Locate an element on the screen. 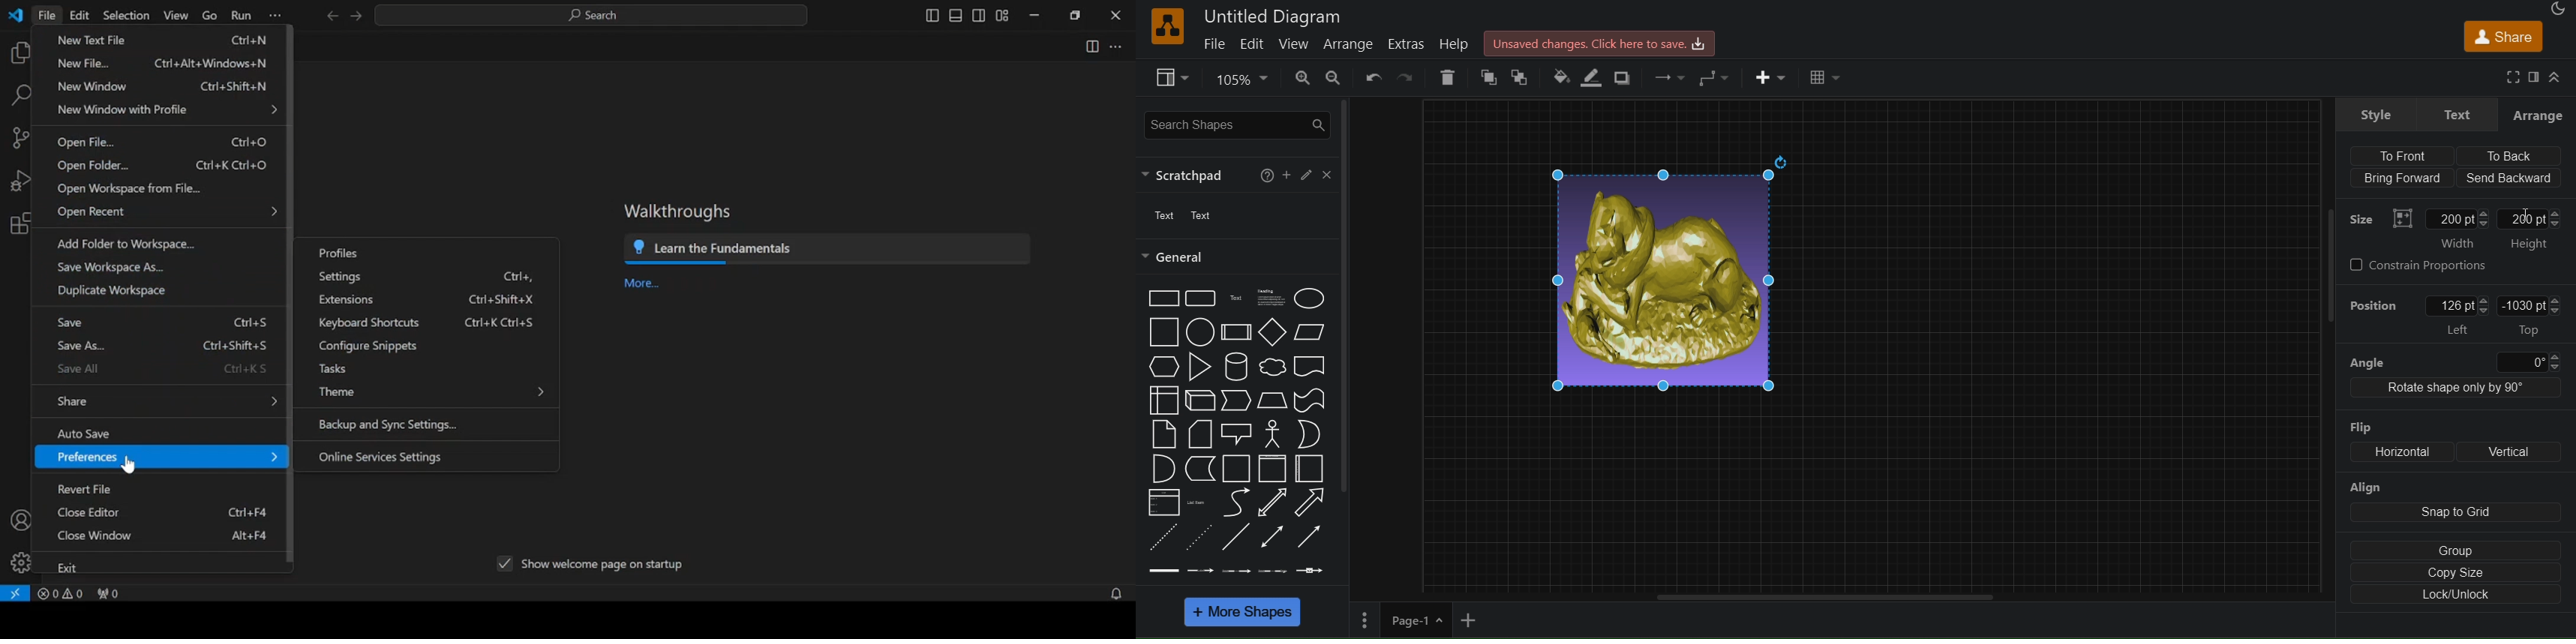 The height and width of the screenshot is (644, 2576). save is located at coordinates (72, 323).